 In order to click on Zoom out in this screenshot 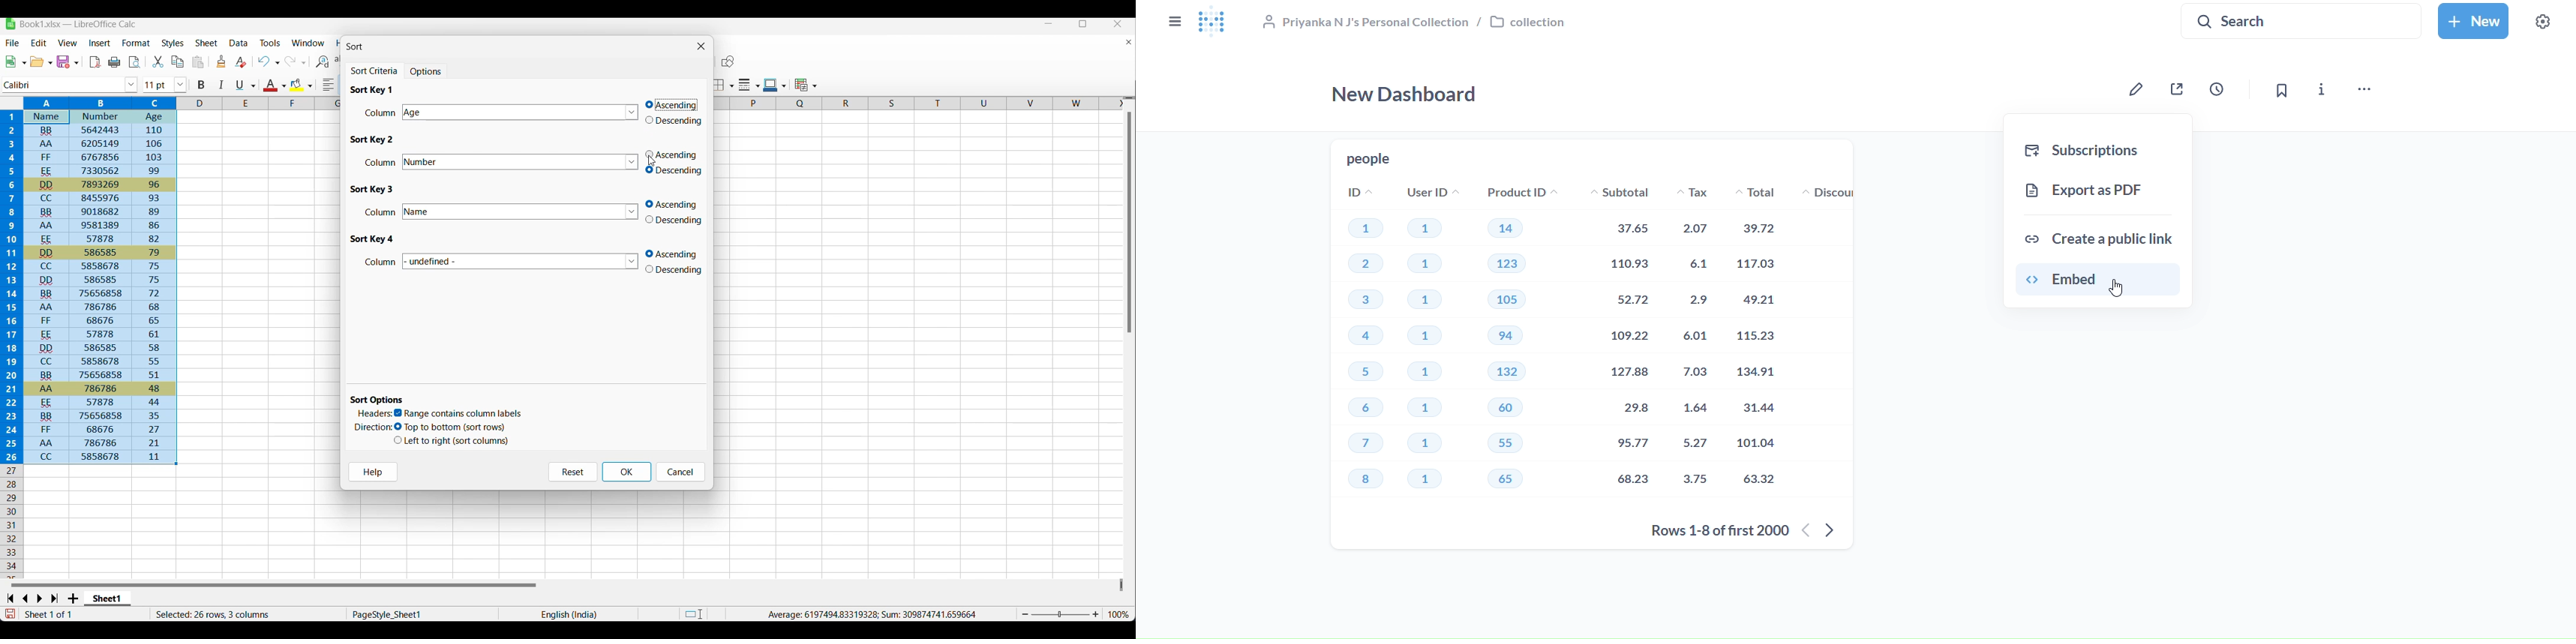, I will do `click(1026, 614)`.